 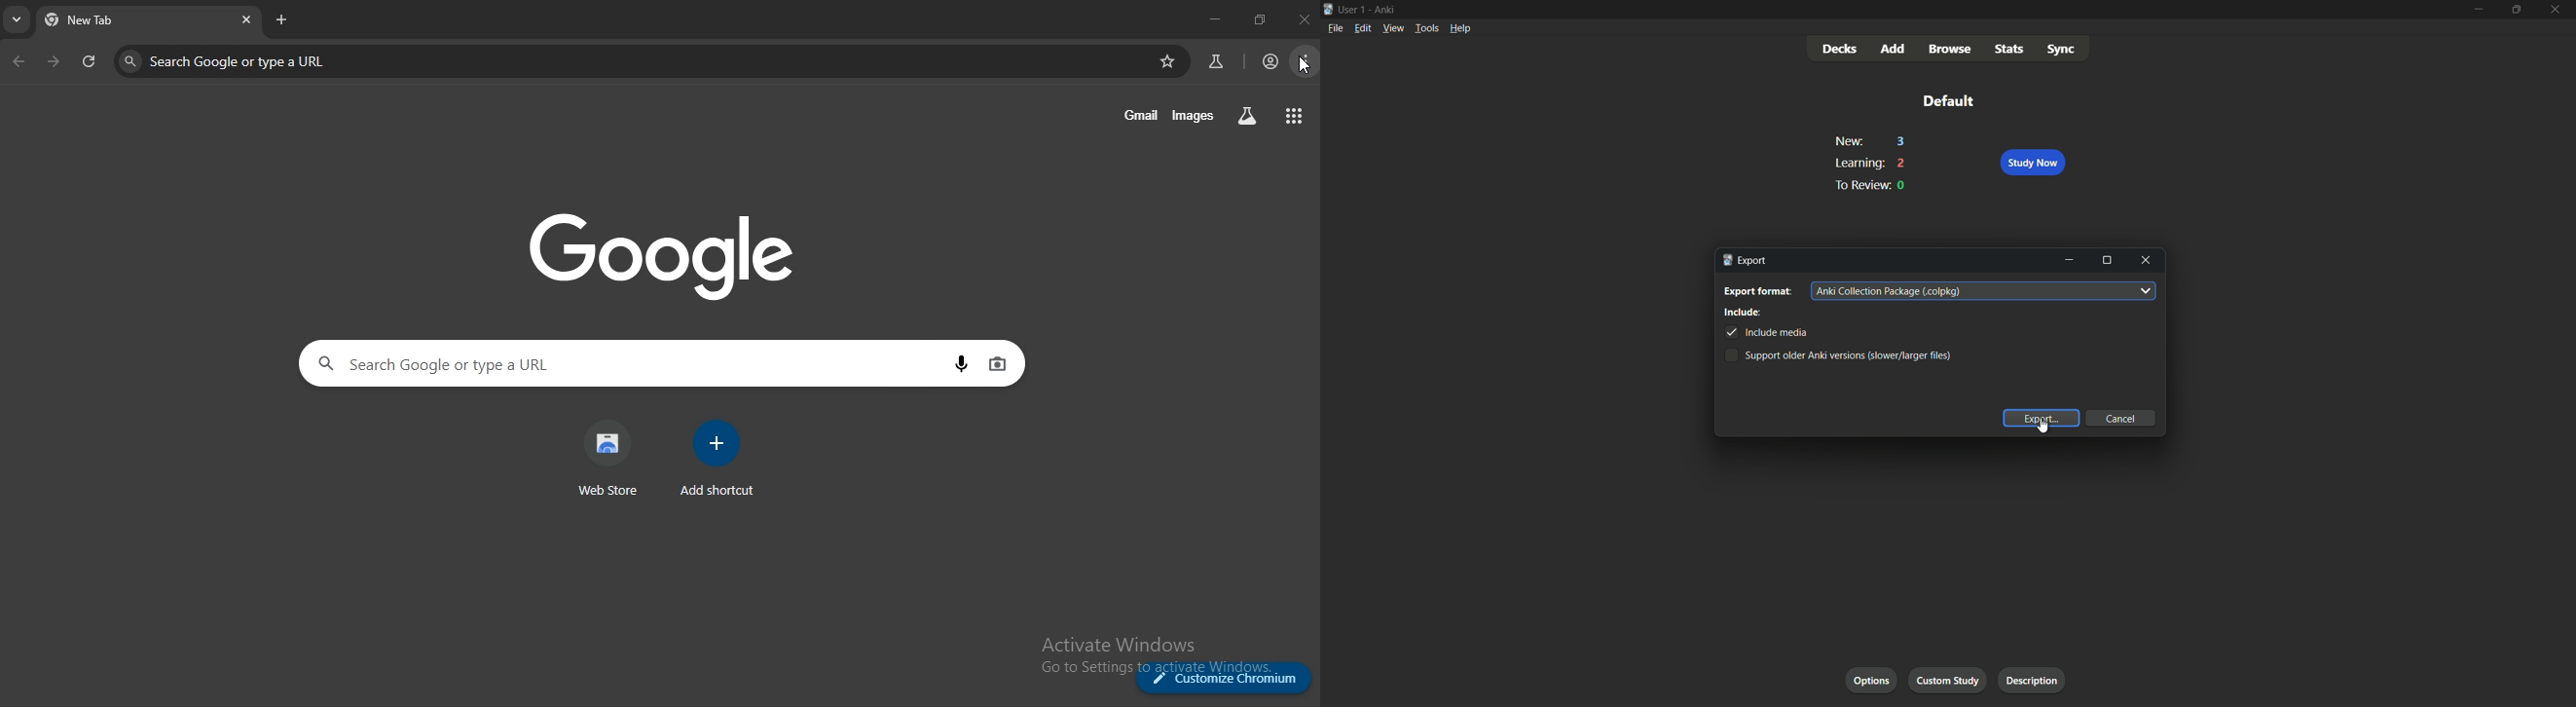 What do you see at coordinates (2107, 261) in the screenshot?
I see `maximize` at bounding box center [2107, 261].